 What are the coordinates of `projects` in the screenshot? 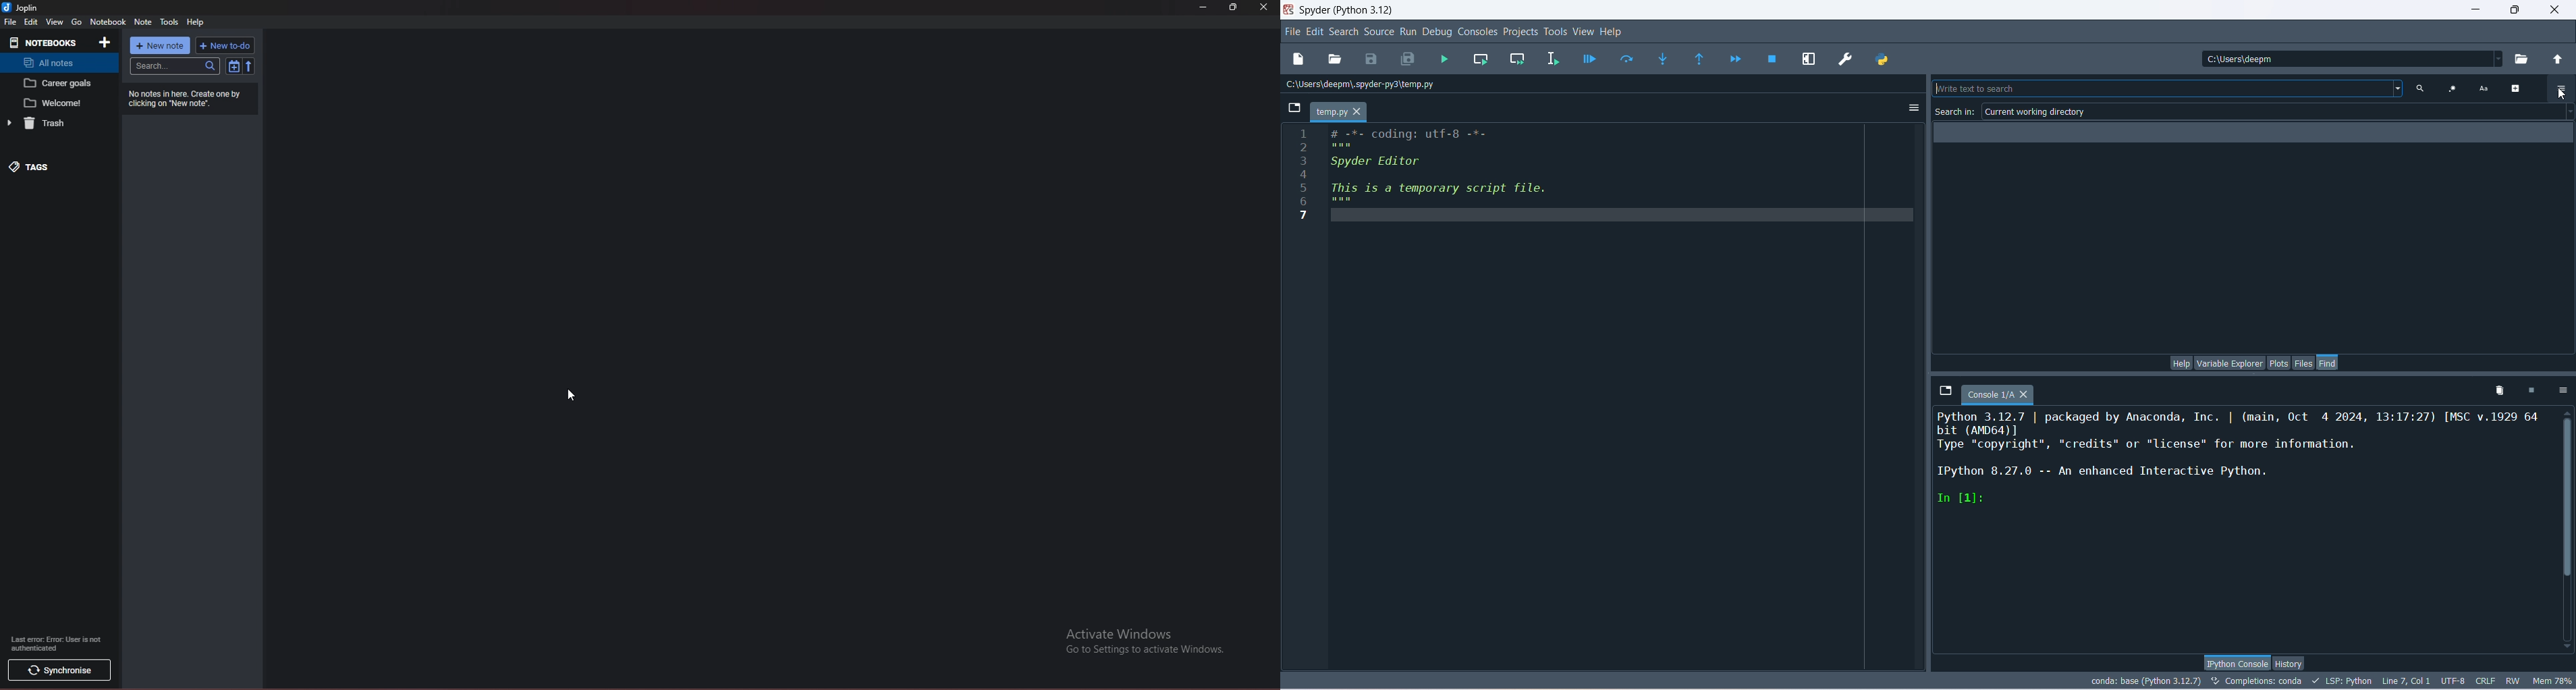 It's located at (1520, 33).